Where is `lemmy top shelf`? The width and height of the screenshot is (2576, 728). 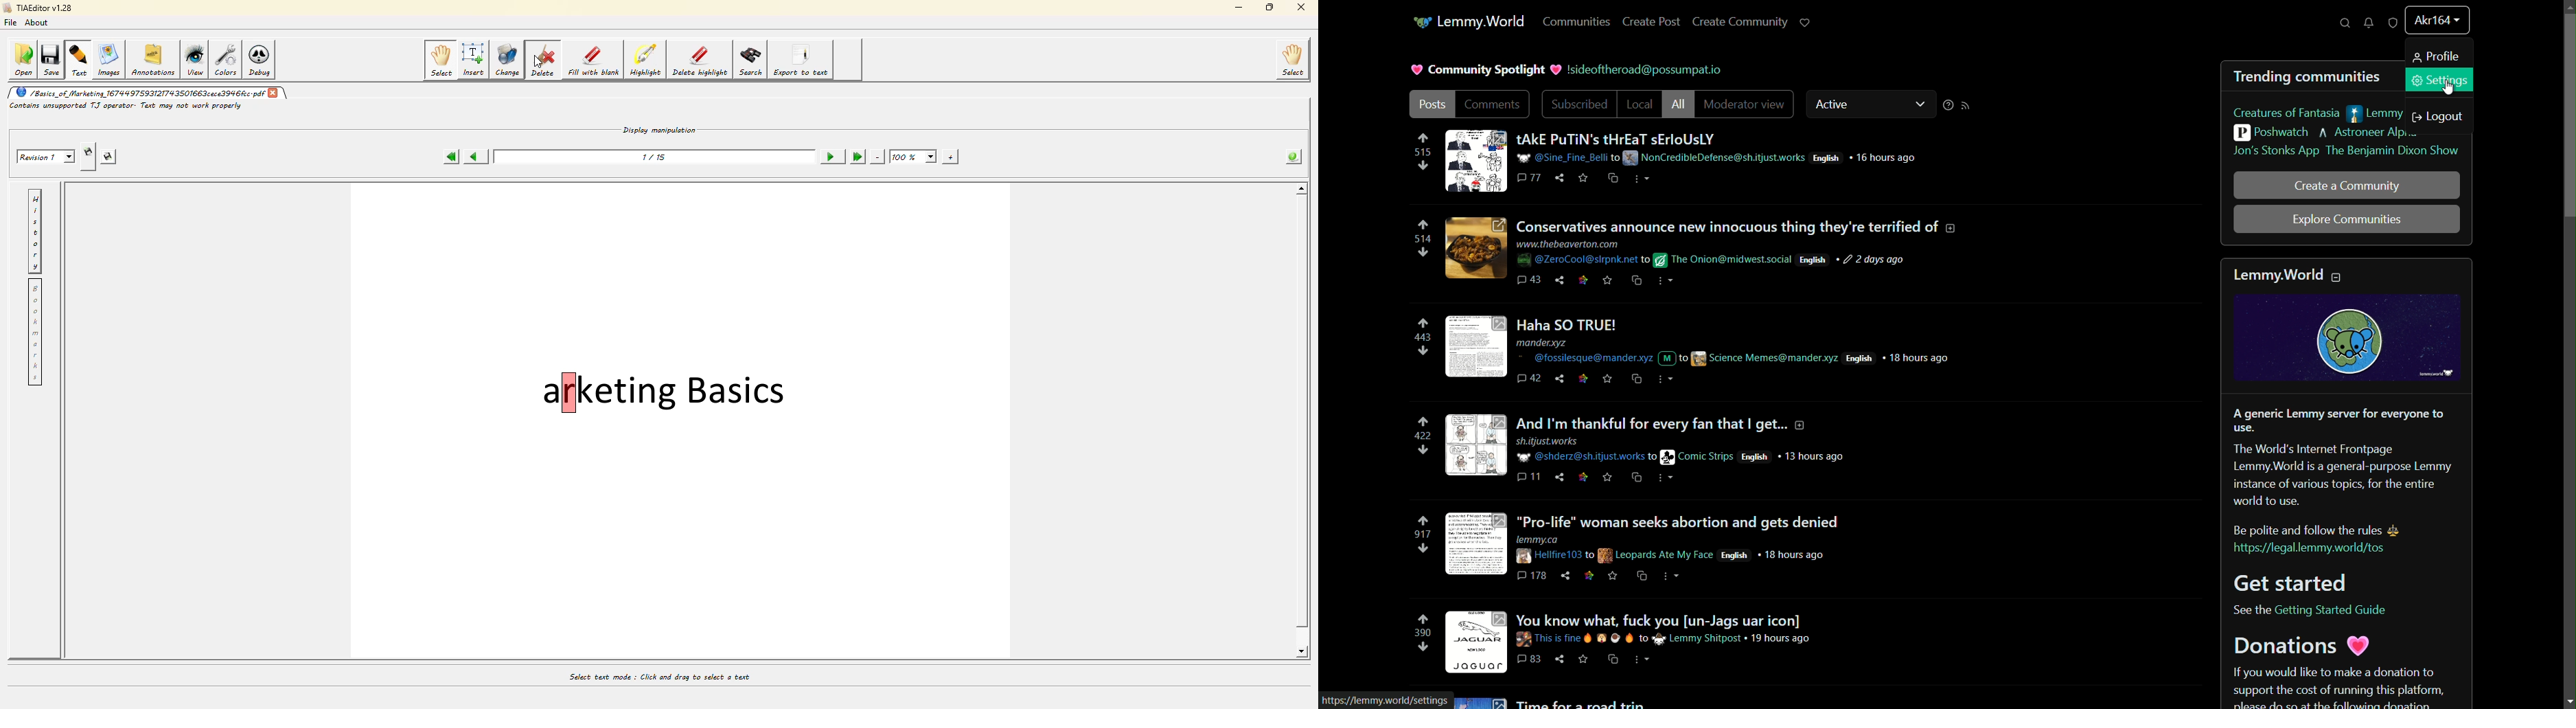
lemmy top shelf is located at coordinates (2380, 114).